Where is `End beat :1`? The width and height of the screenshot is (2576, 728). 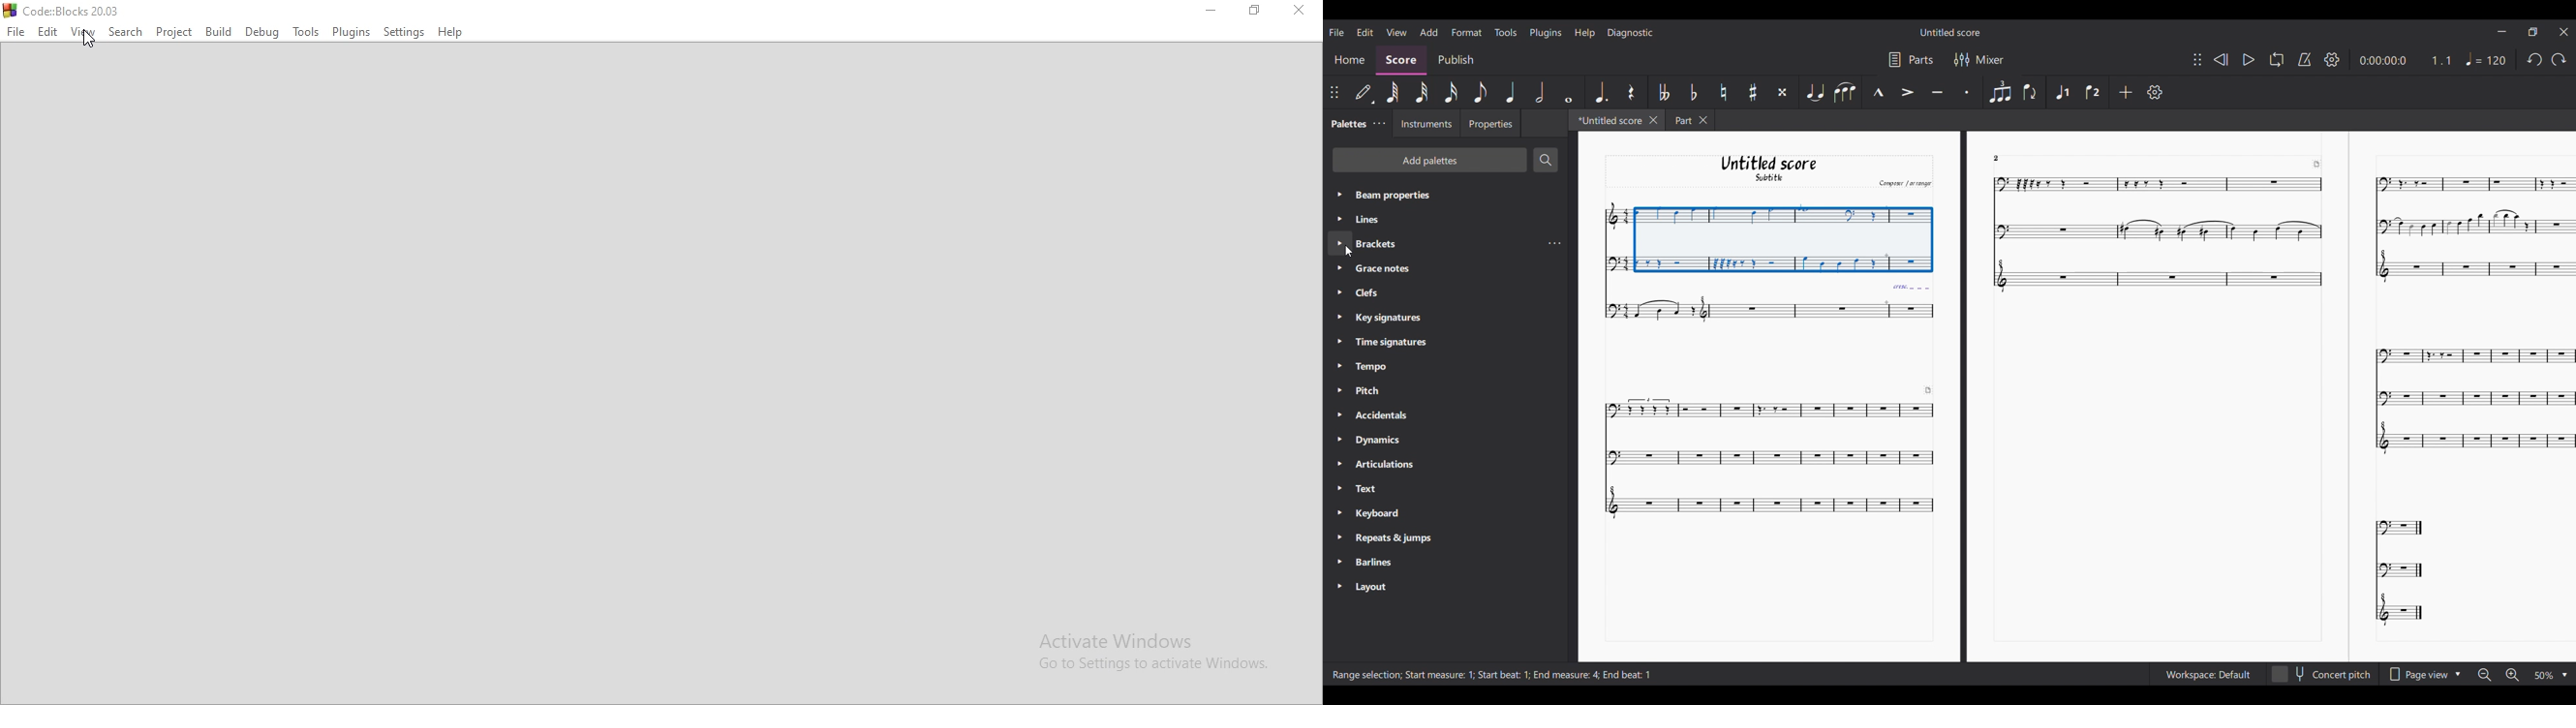 End beat :1 is located at coordinates (1628, 674).